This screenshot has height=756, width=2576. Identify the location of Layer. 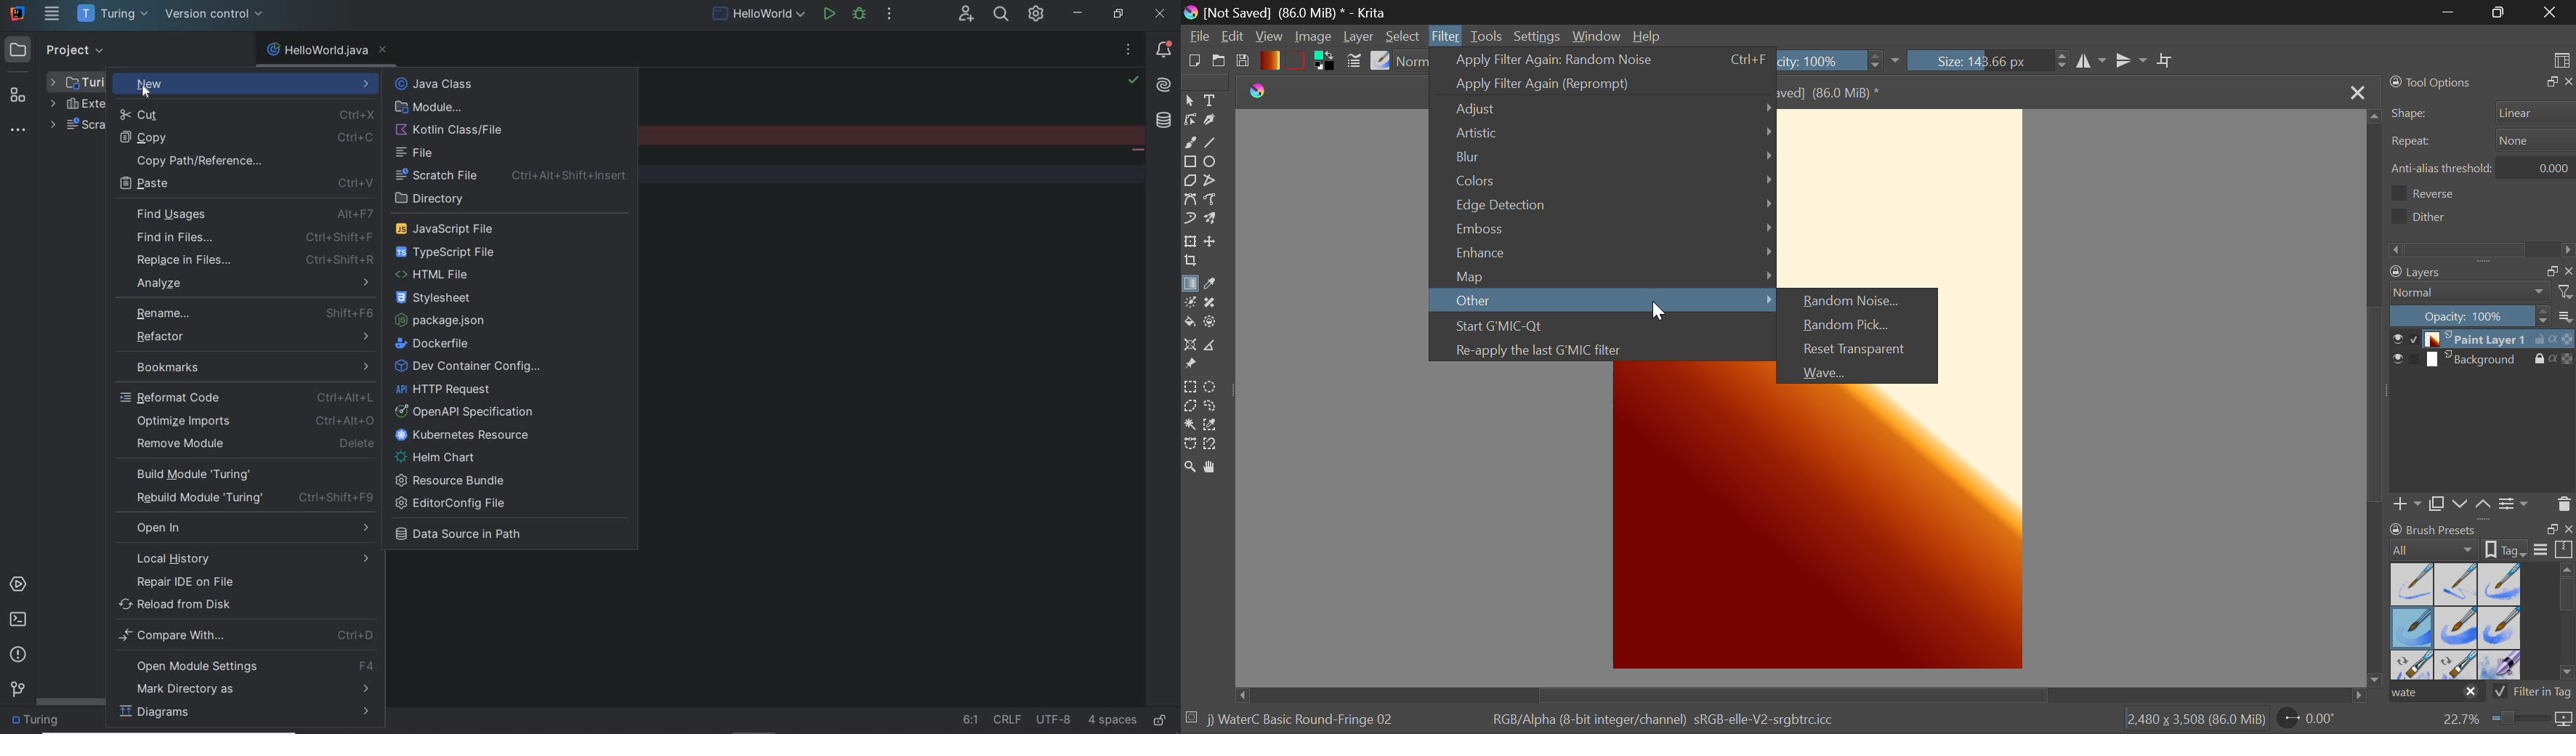
(1360, 36).